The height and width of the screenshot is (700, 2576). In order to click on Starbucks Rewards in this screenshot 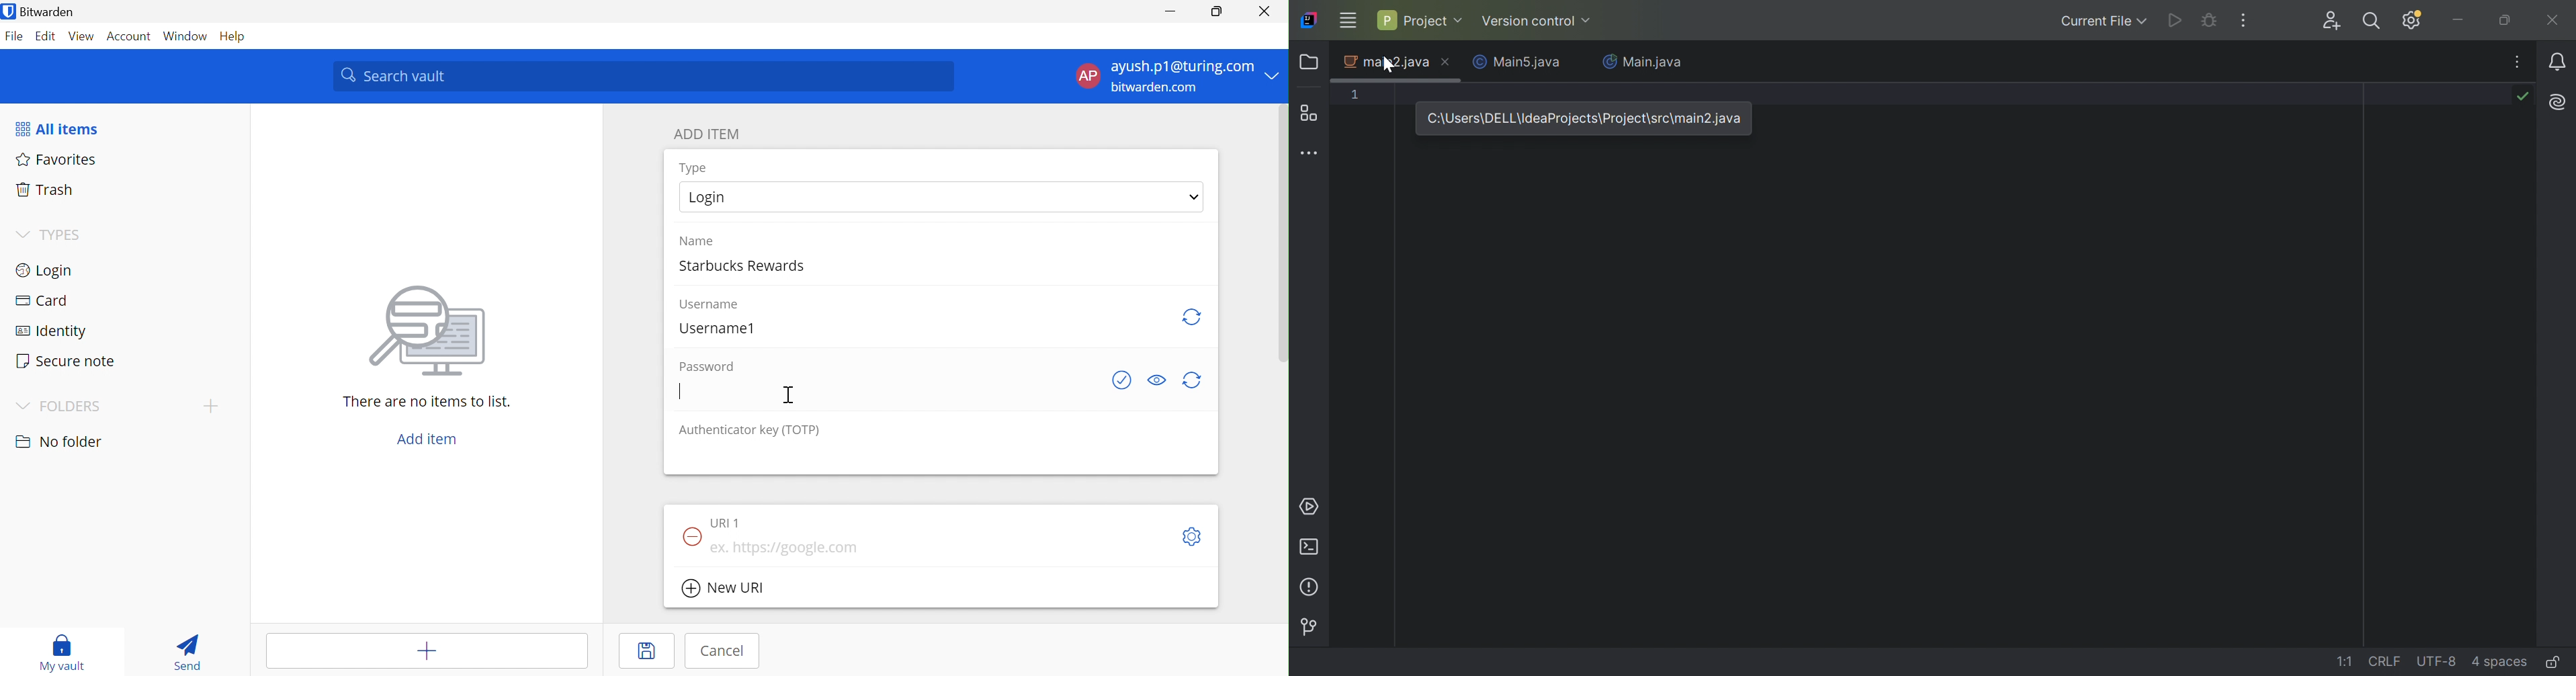, I will do `click(746, 263)`.